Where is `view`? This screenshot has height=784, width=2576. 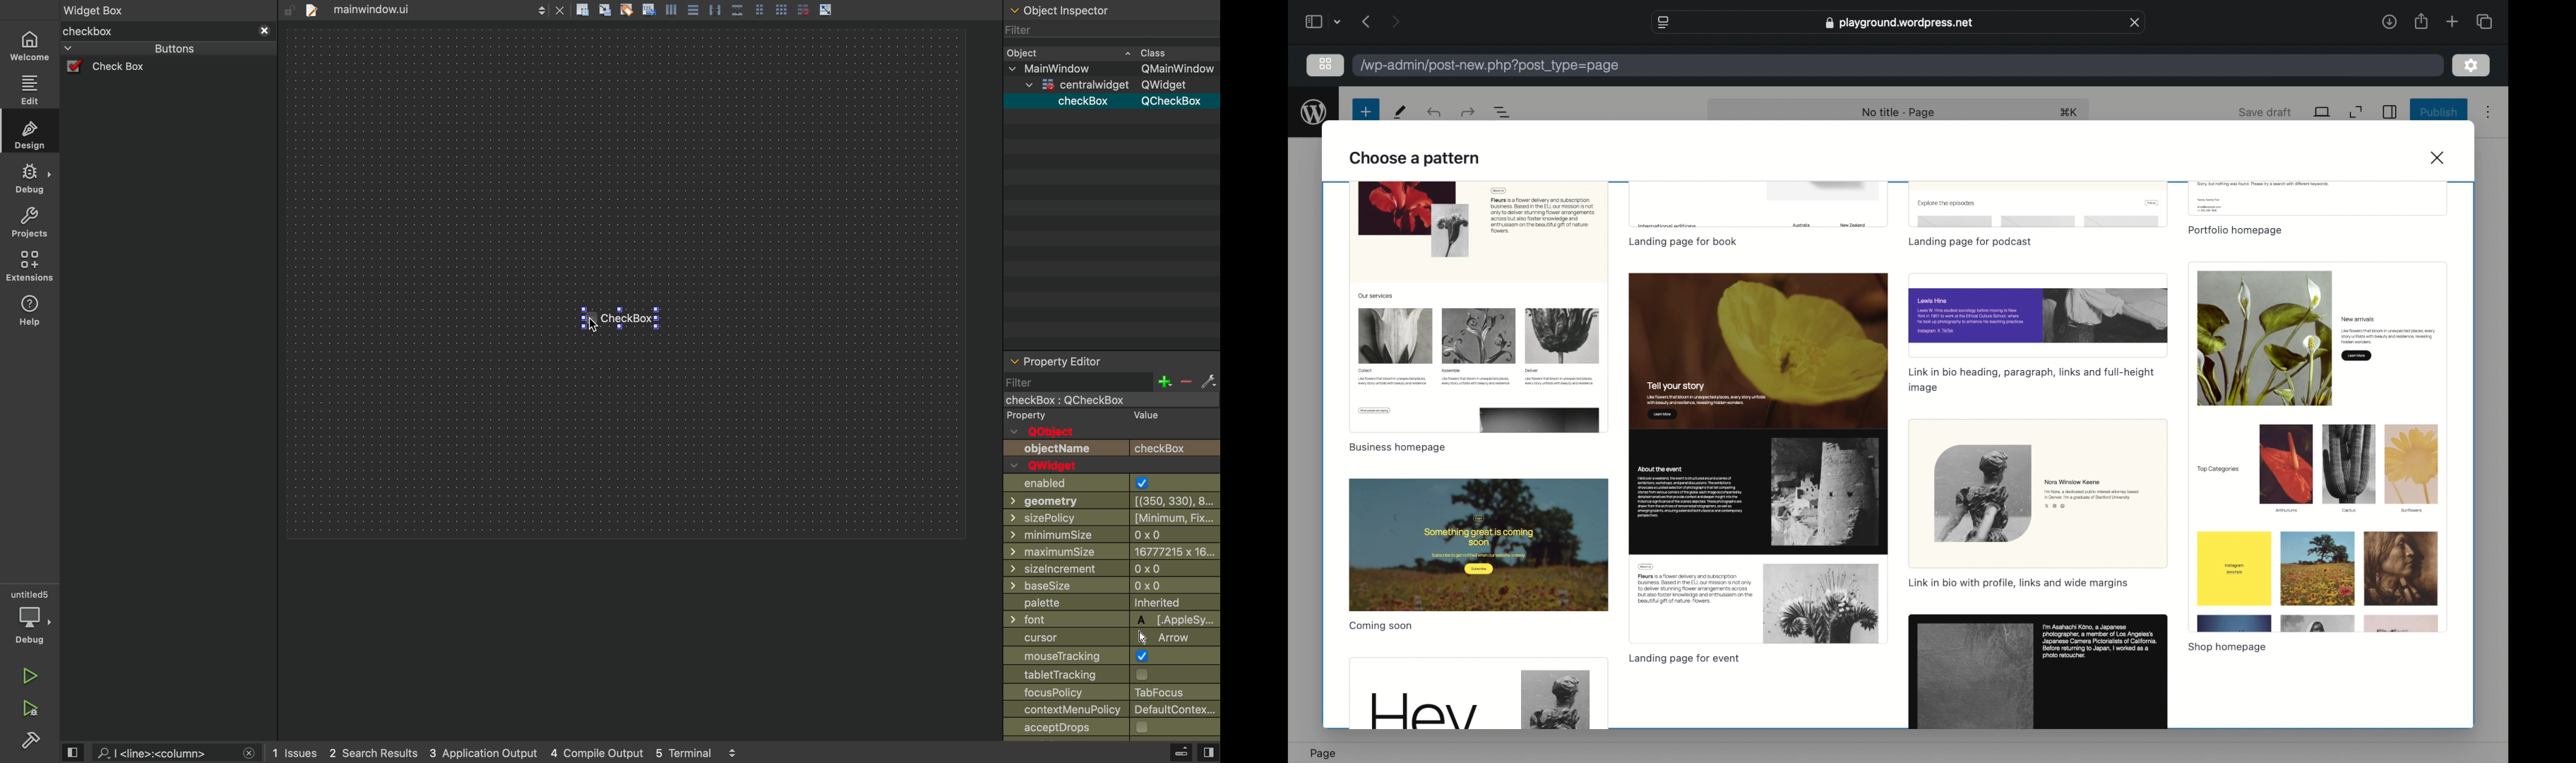
view is located at coordinates (1208, 753).